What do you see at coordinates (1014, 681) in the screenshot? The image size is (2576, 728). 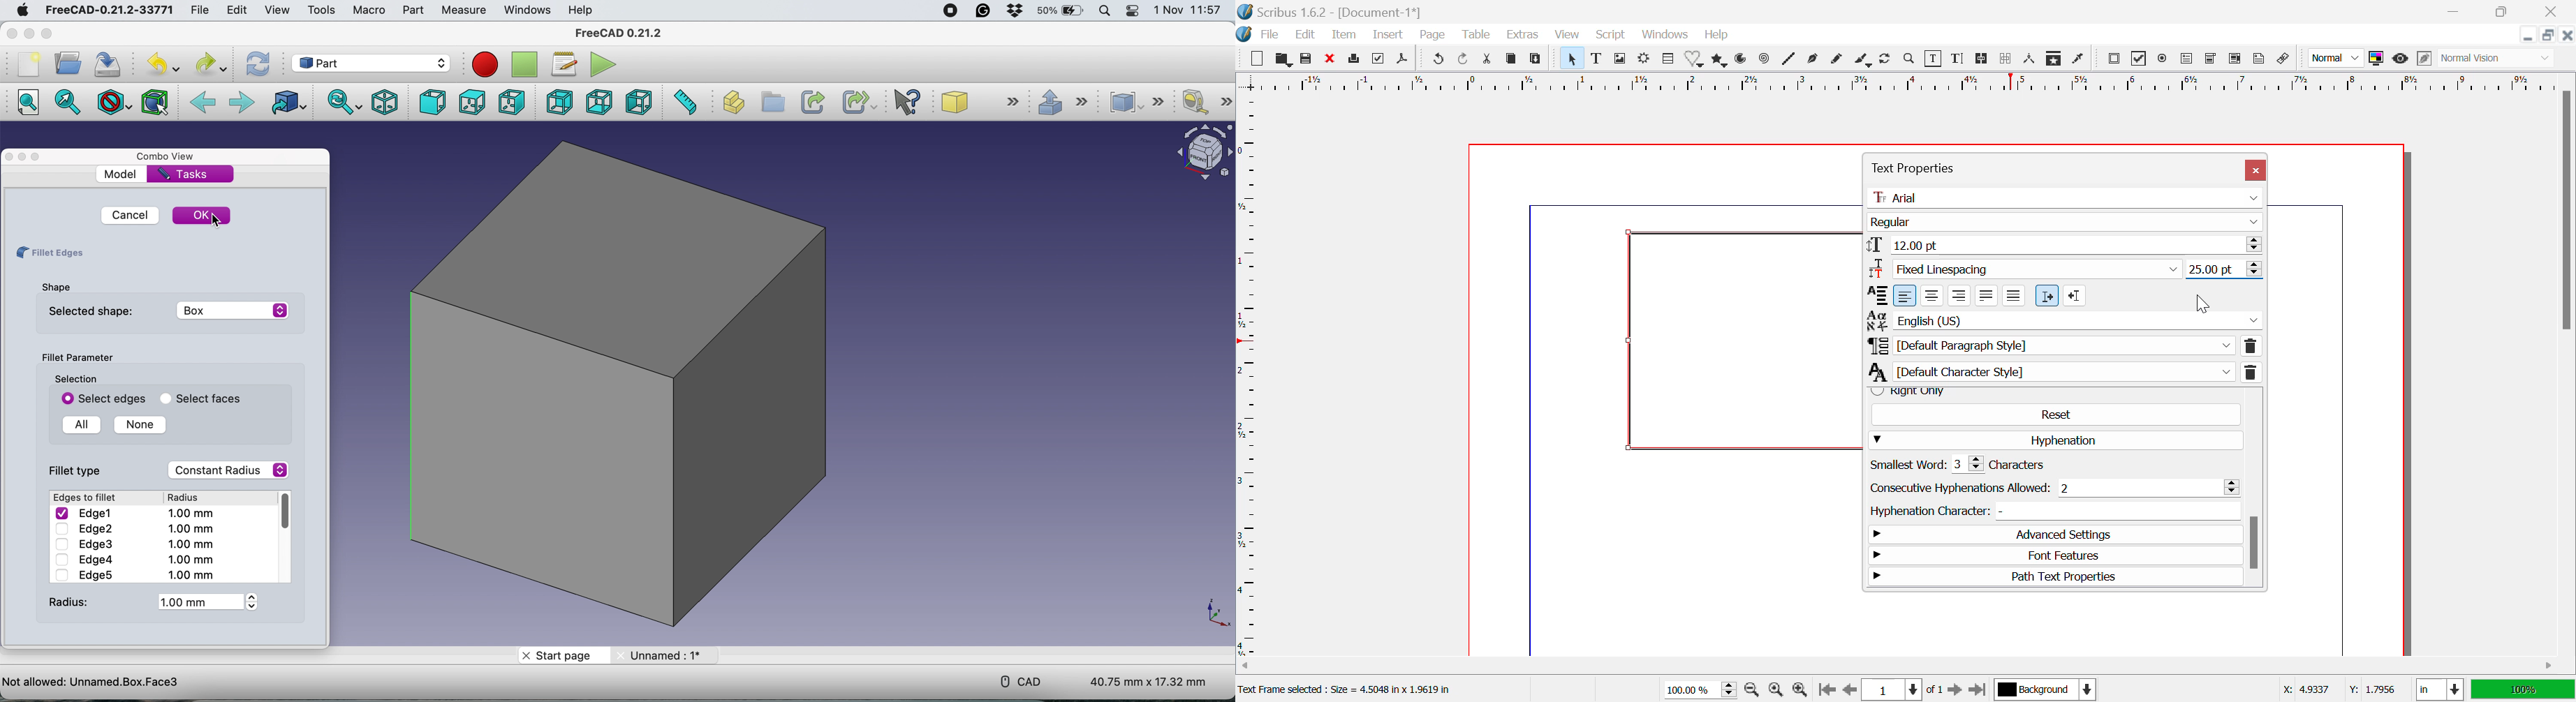 I see `cad` at bounding box center [1014, 681].